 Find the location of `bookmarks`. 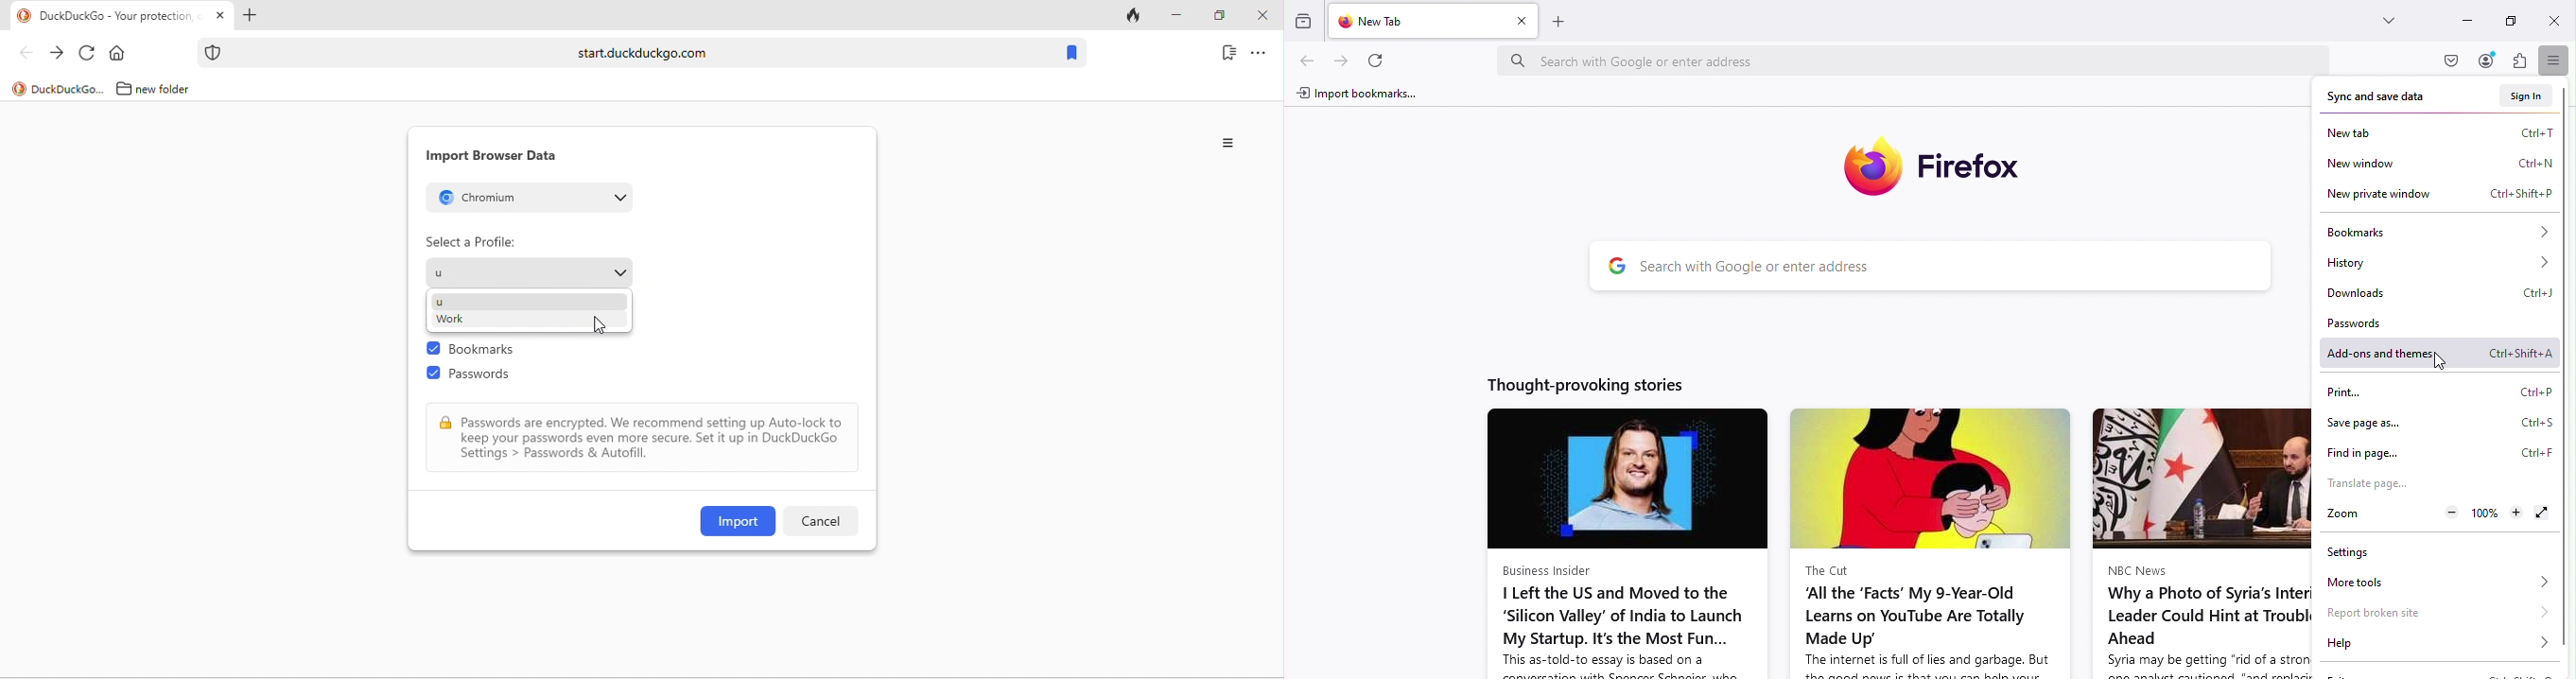

bookmarks is located at coordinates (1071, 54).